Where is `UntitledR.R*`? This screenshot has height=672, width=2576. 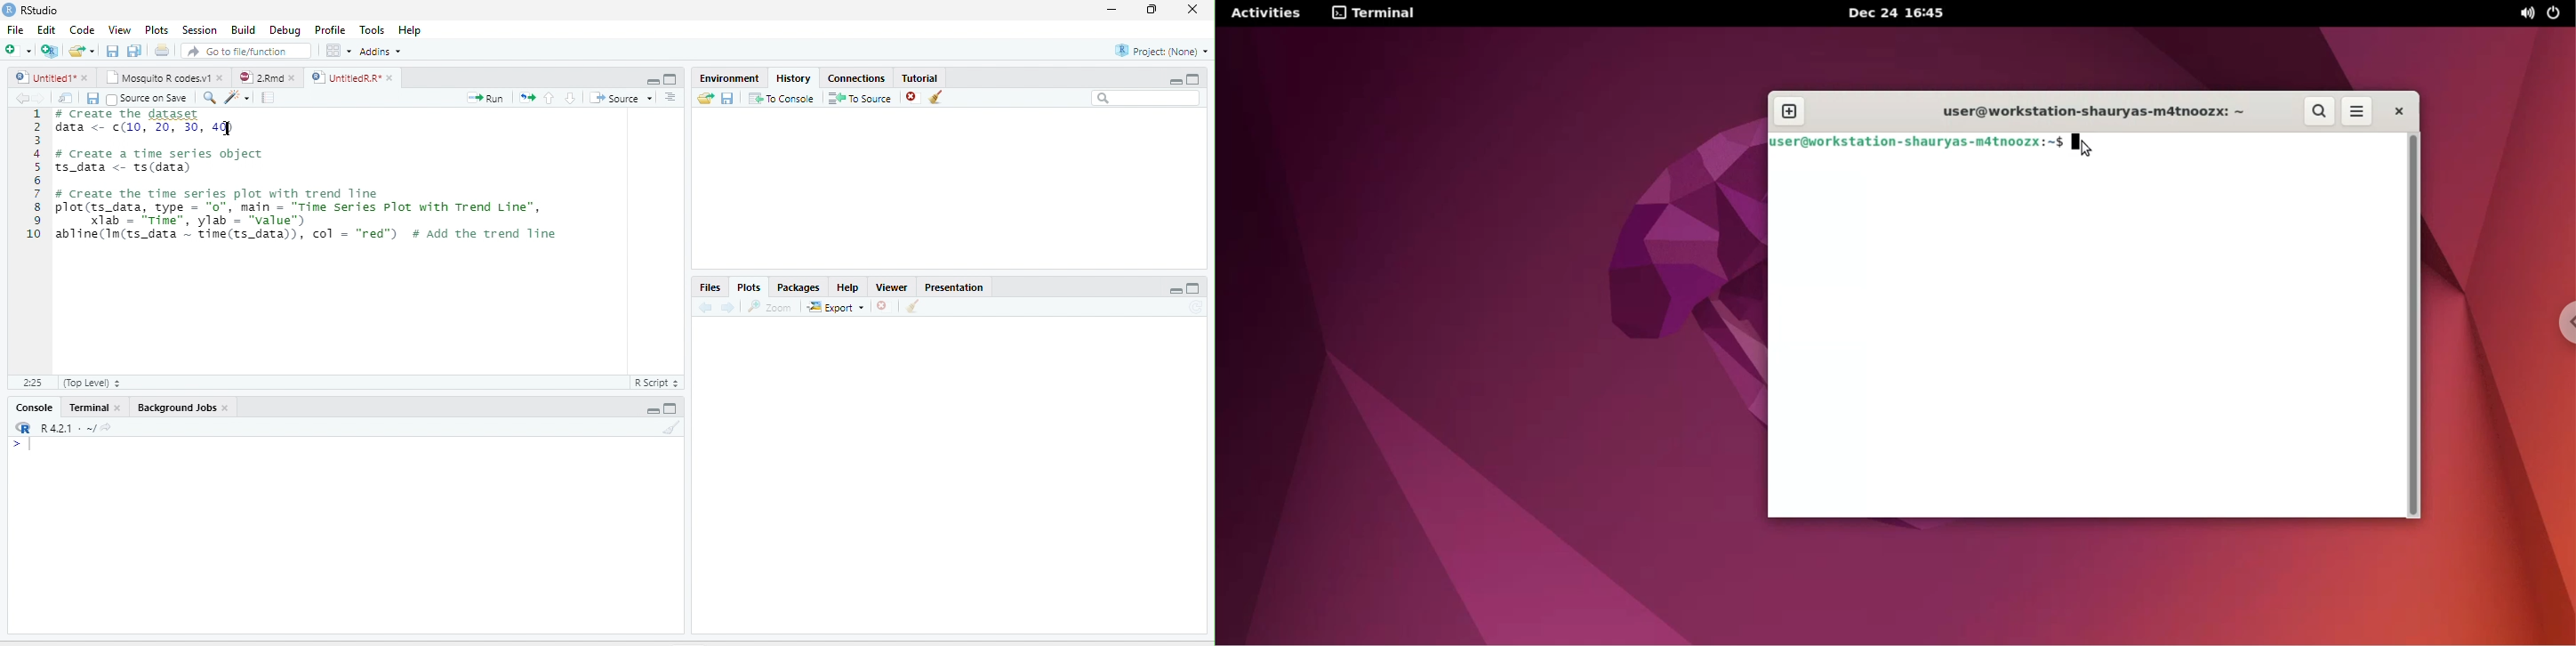
UntitledR.R* is located at coordinates (345, 77).